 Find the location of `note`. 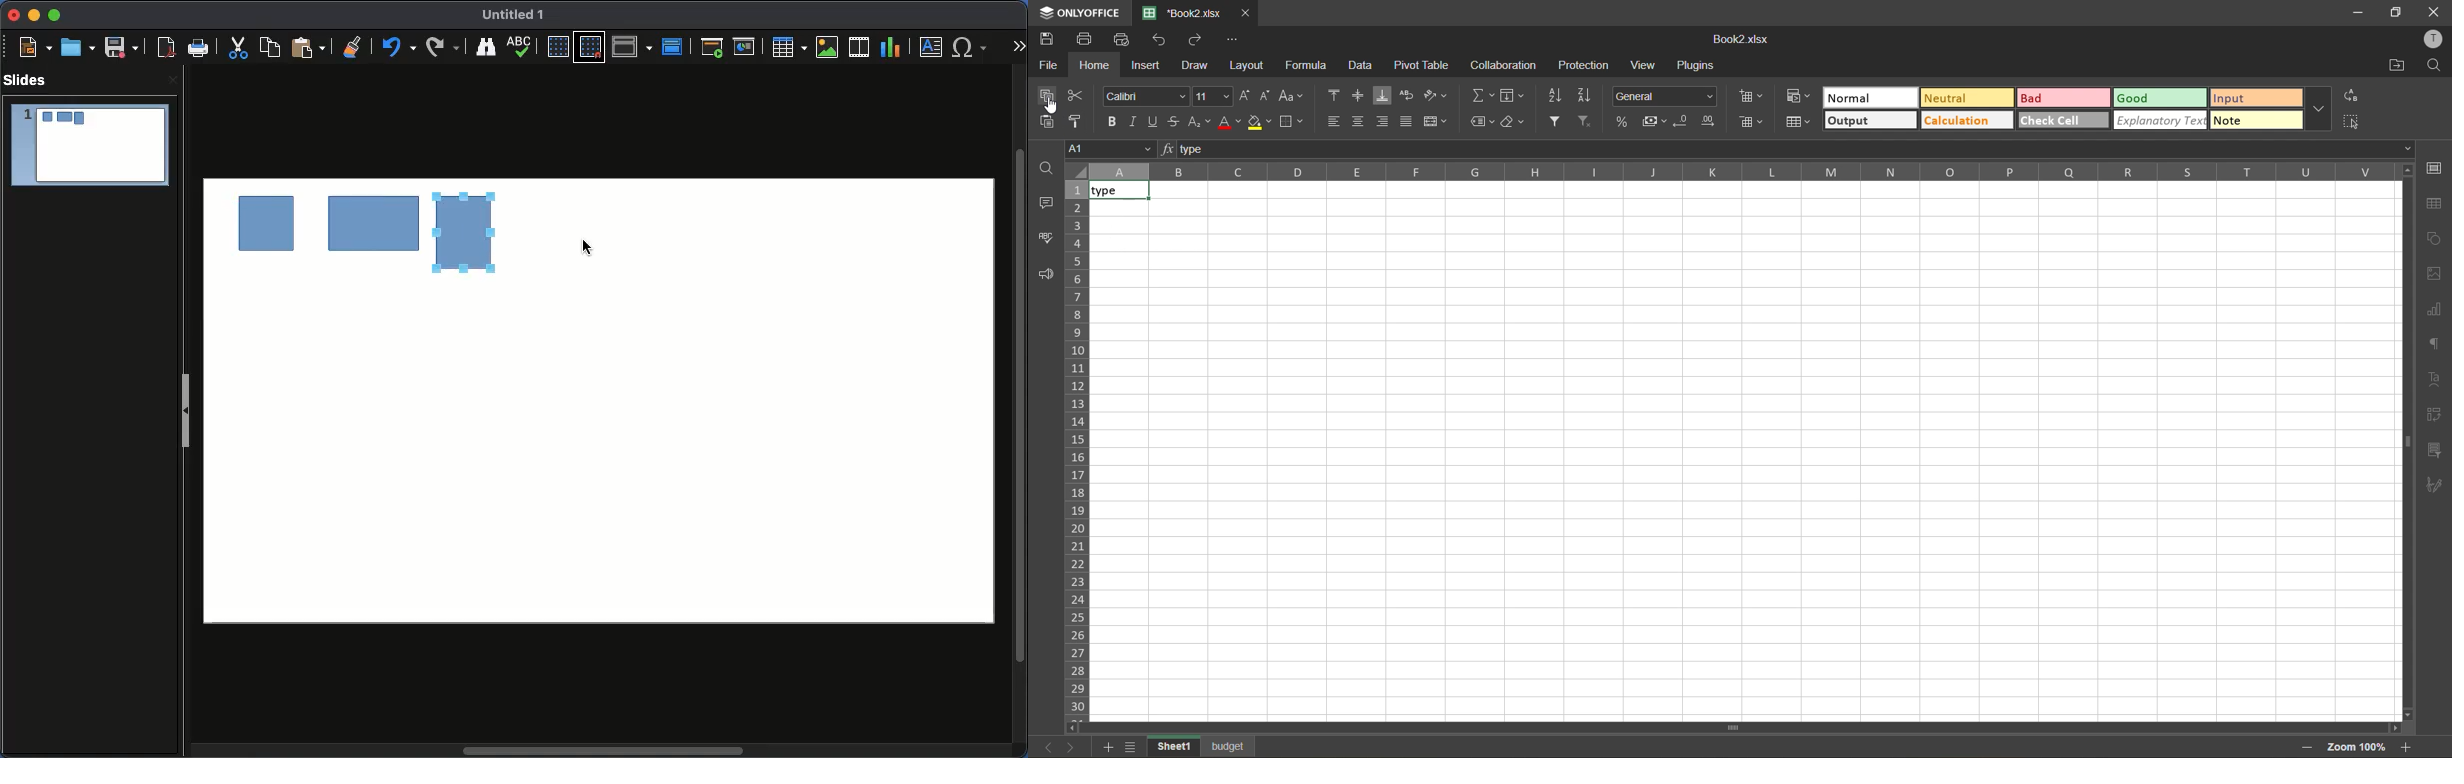

note is located at coordinates (2256, 120).